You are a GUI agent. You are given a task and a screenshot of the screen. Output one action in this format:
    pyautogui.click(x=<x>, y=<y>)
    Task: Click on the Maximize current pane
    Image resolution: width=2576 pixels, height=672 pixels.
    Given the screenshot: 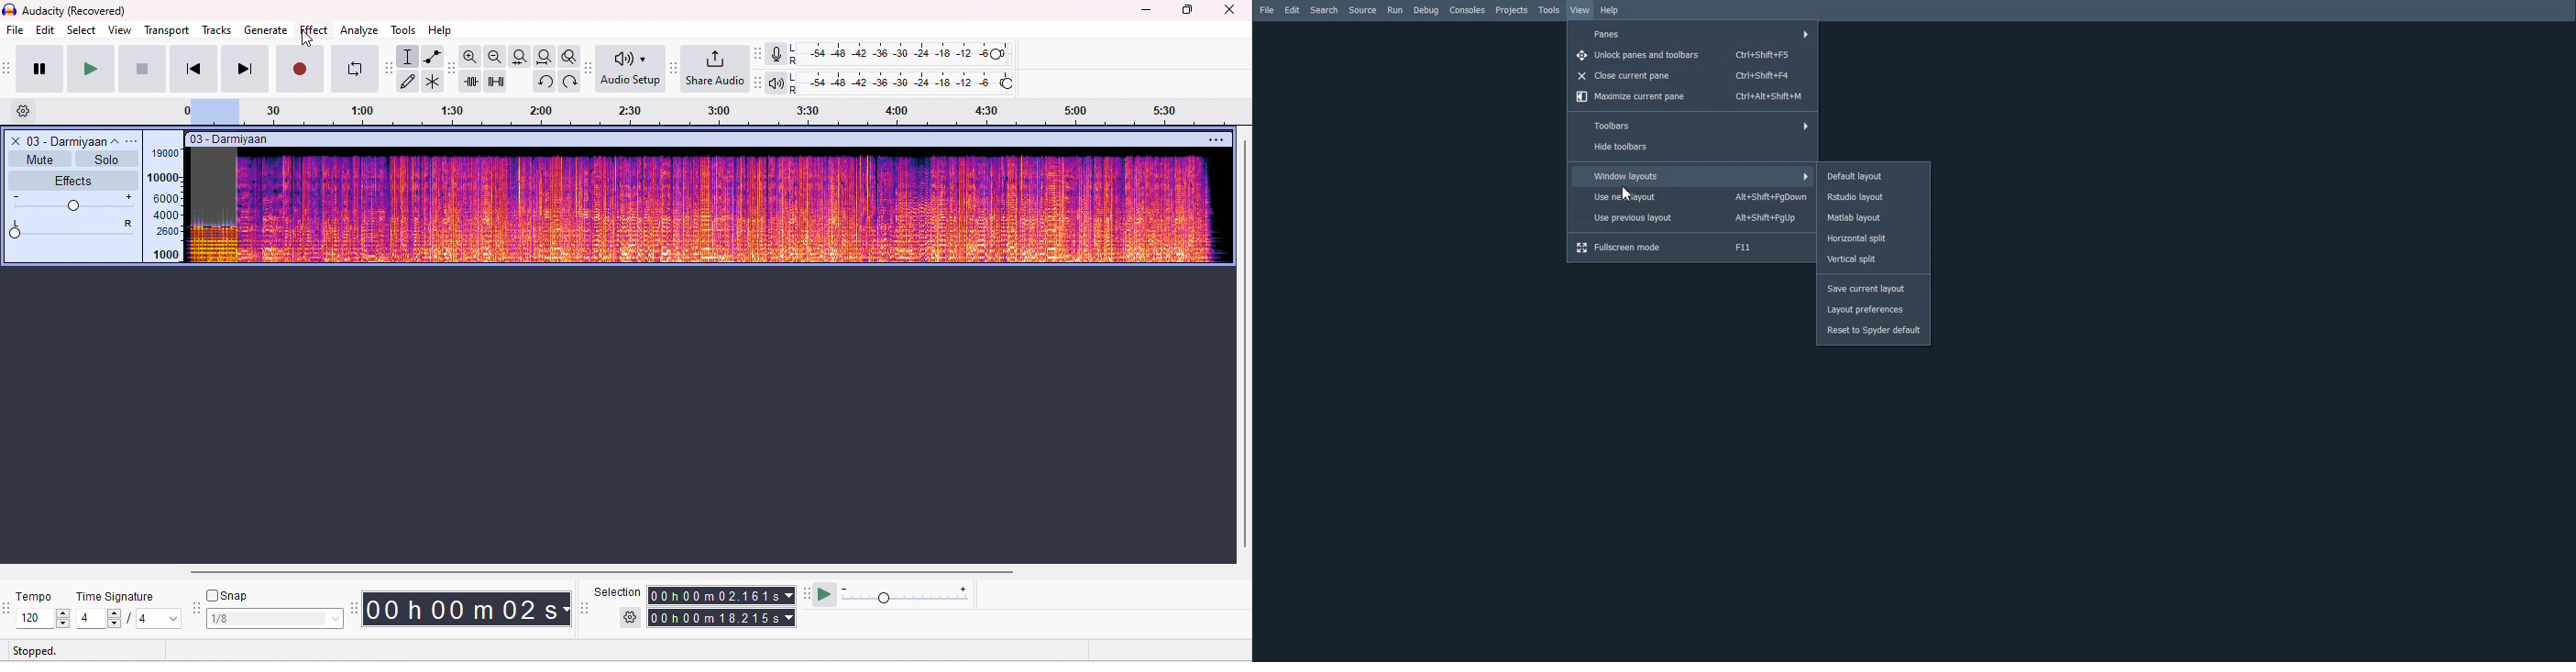 What is the action you would take?
    pyautogui.click(x=1691, y=97)
    